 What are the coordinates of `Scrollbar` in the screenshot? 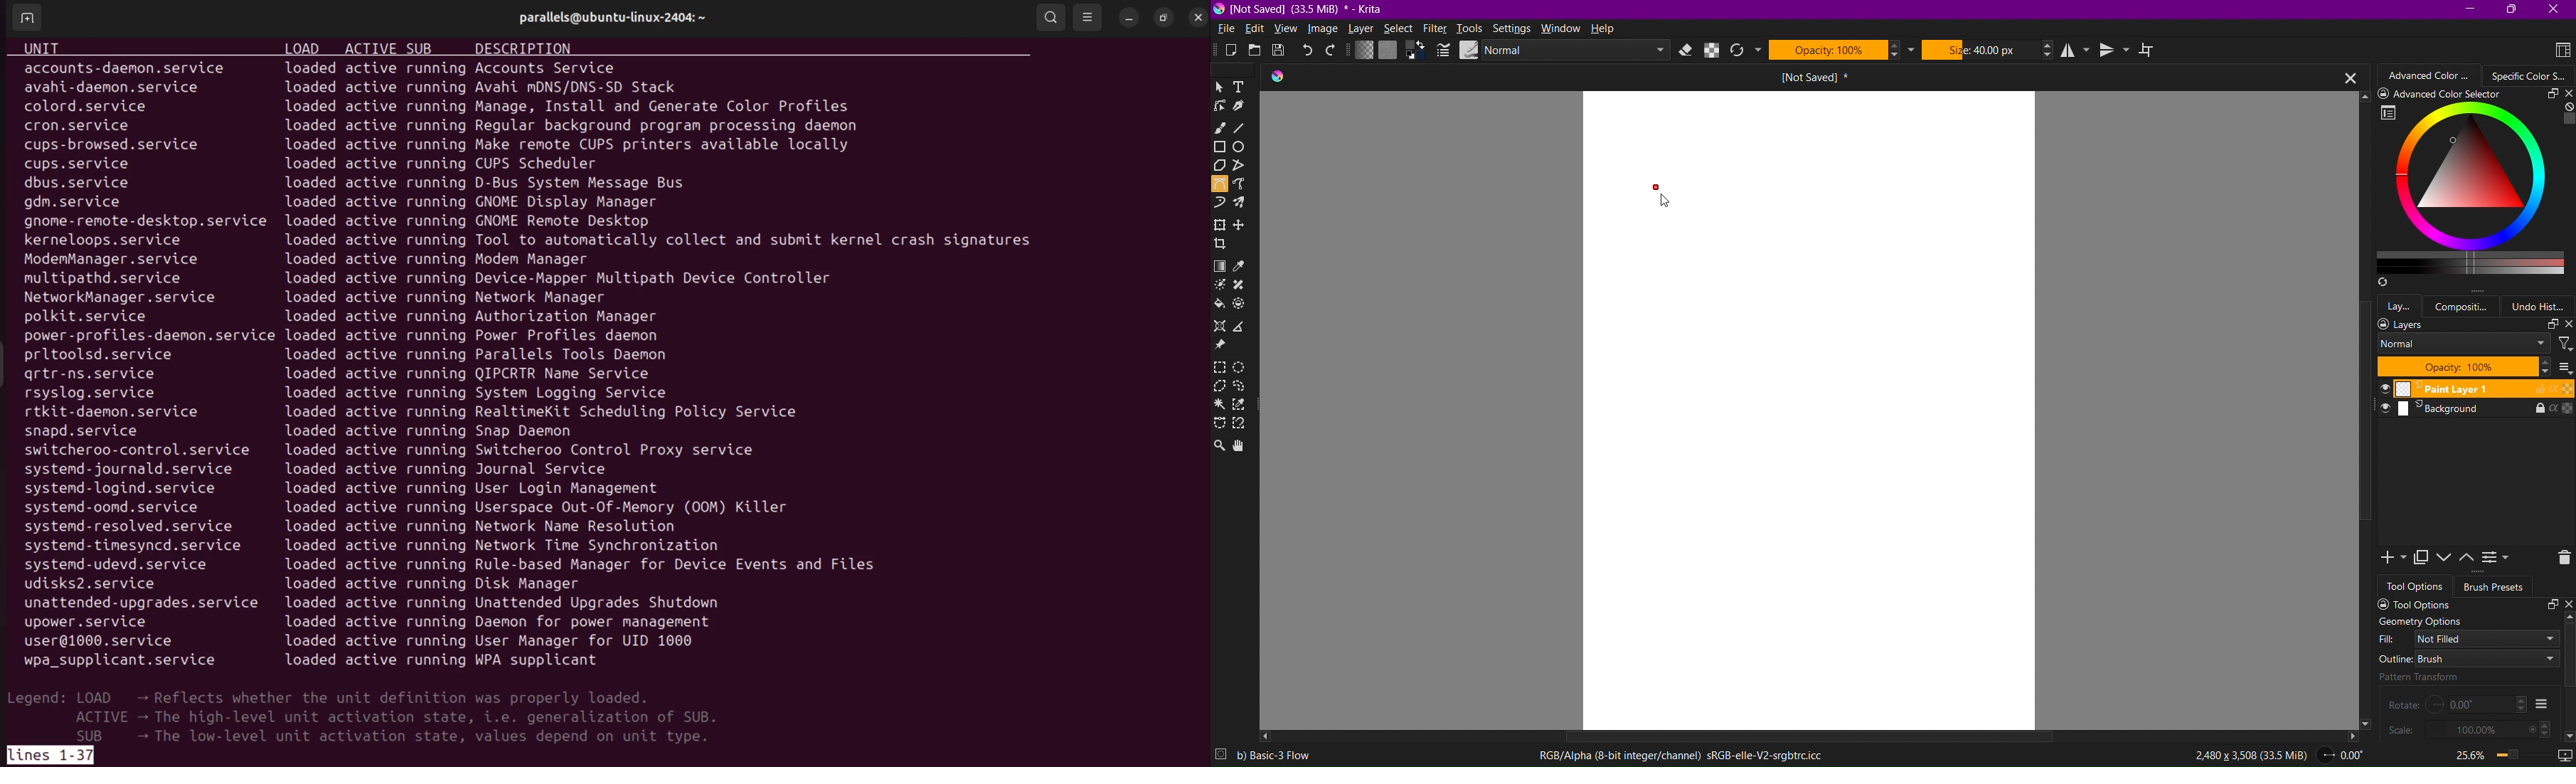 It's located at (2567, 657).